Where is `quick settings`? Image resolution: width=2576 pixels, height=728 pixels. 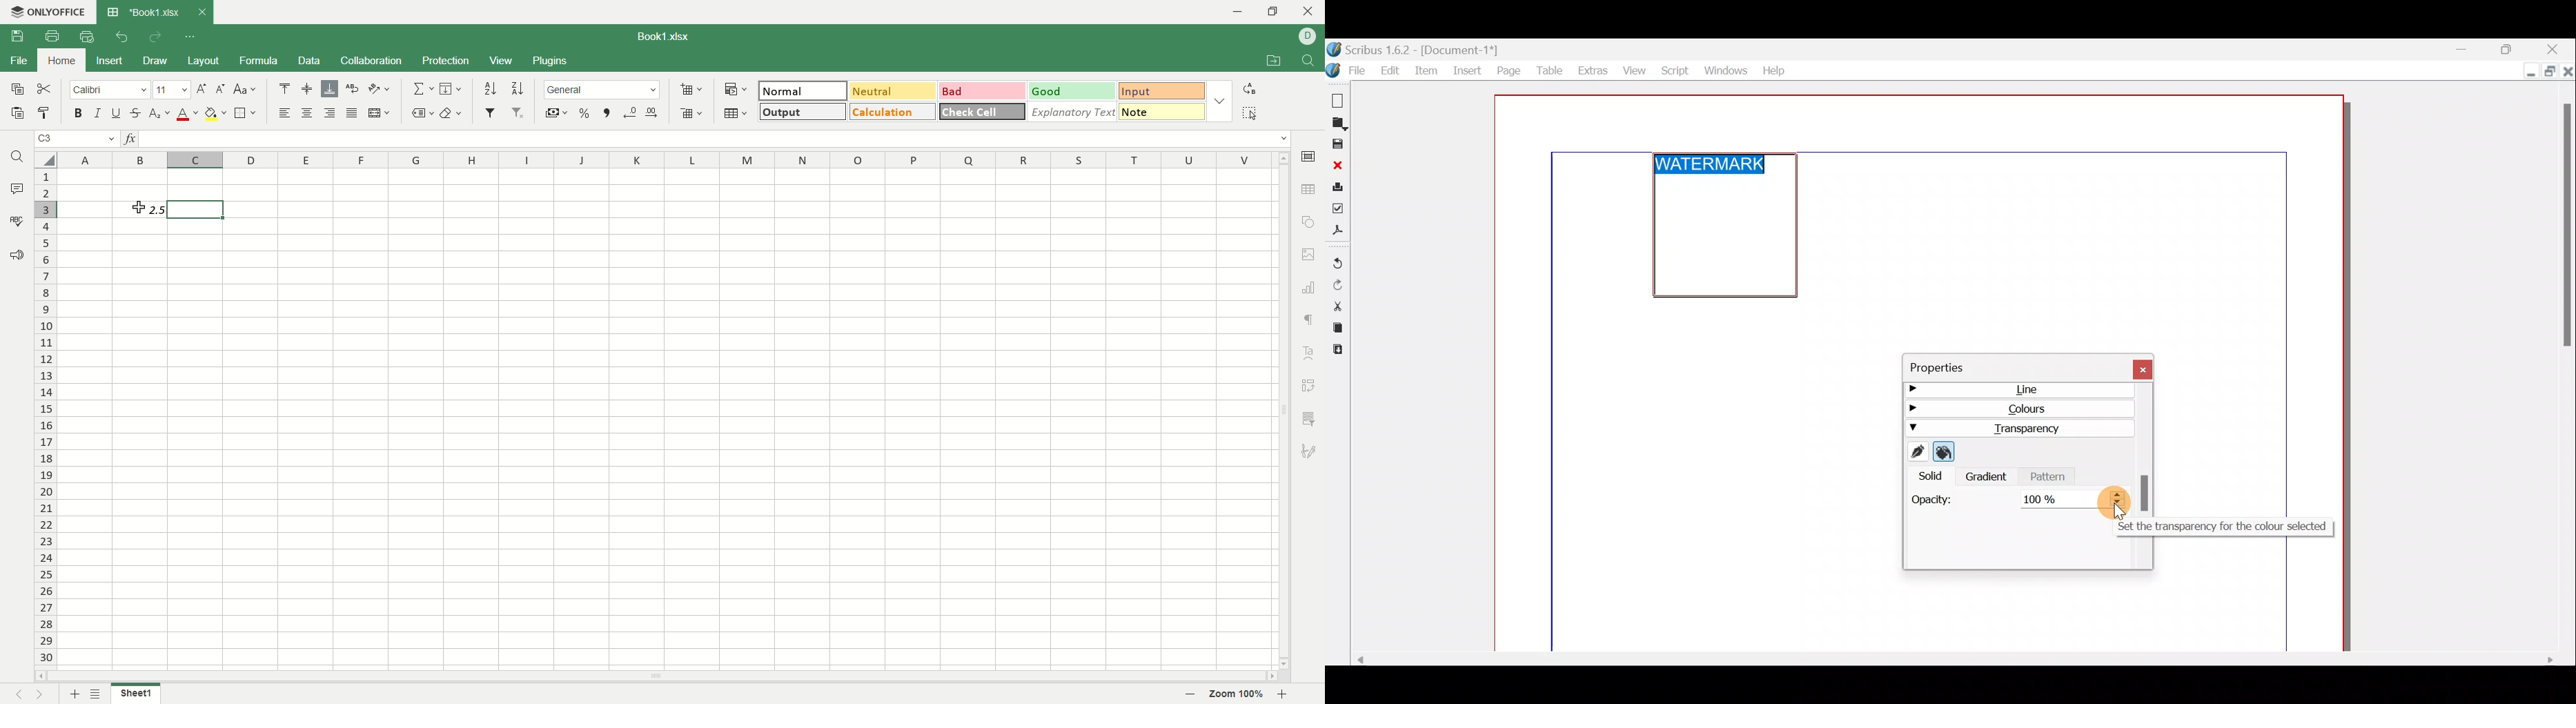
quick settings is located at coordinates (188, 36).